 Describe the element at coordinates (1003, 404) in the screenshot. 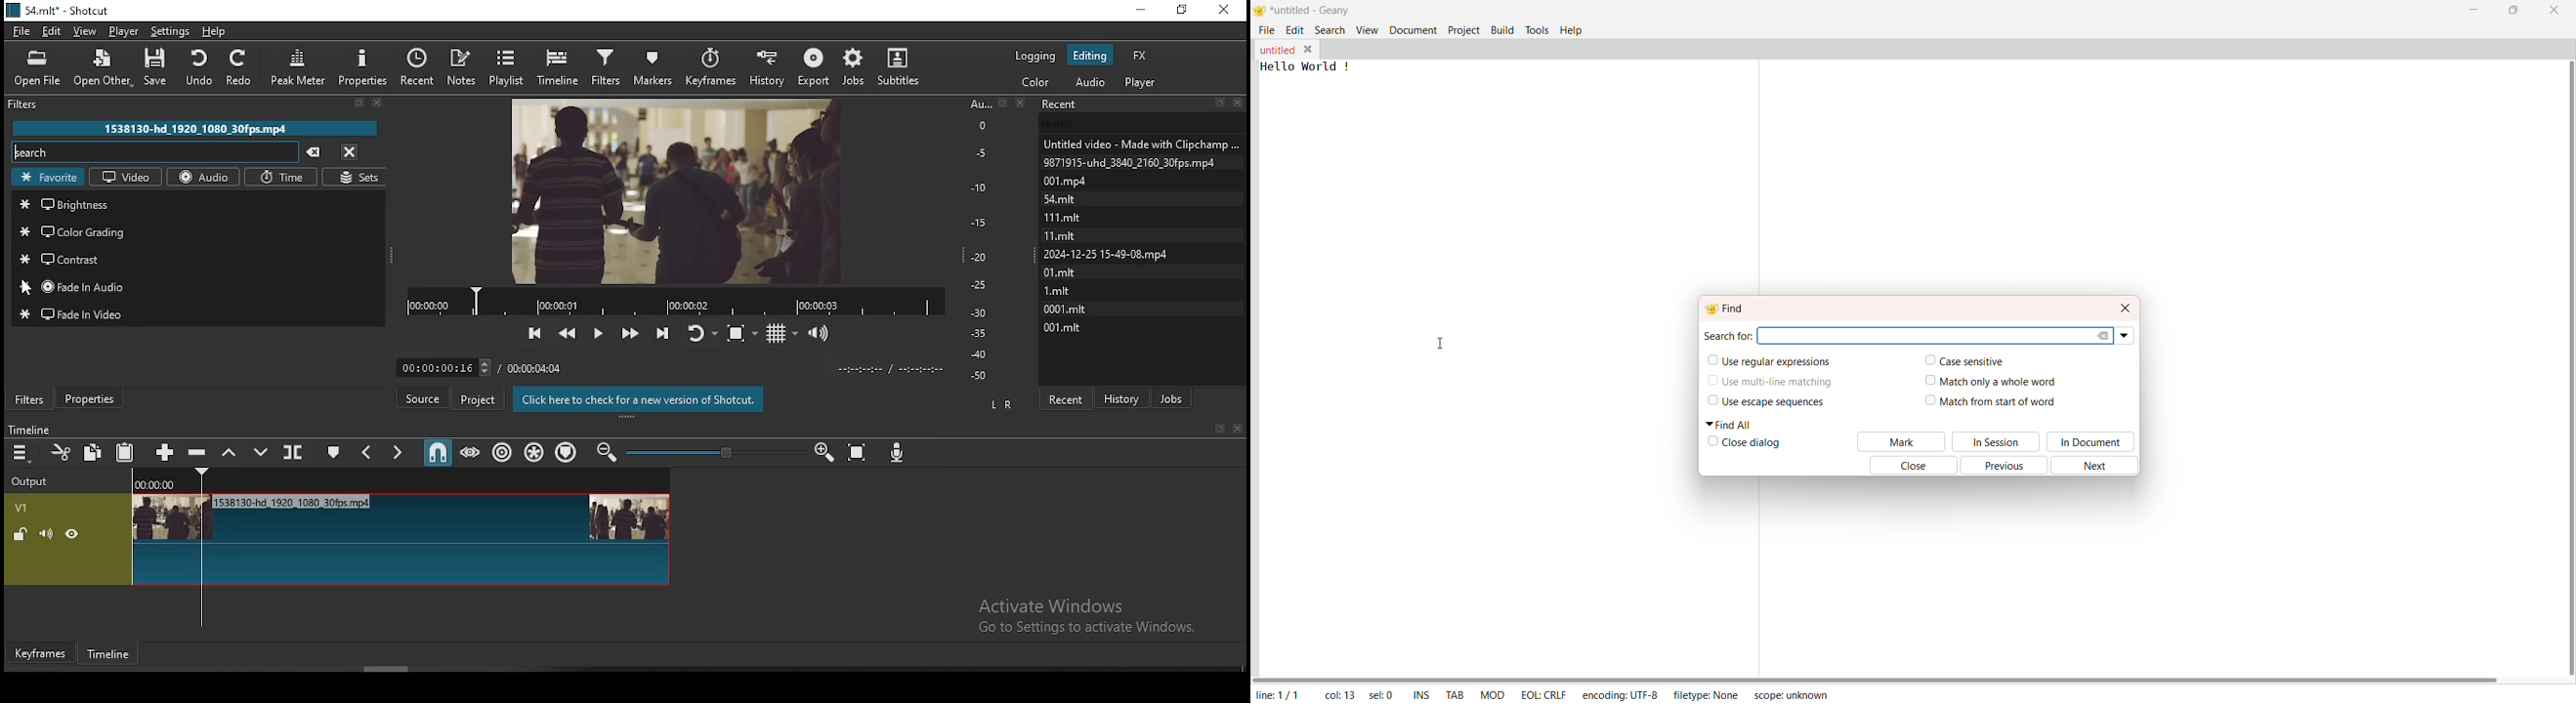

I see `L R` at that location.